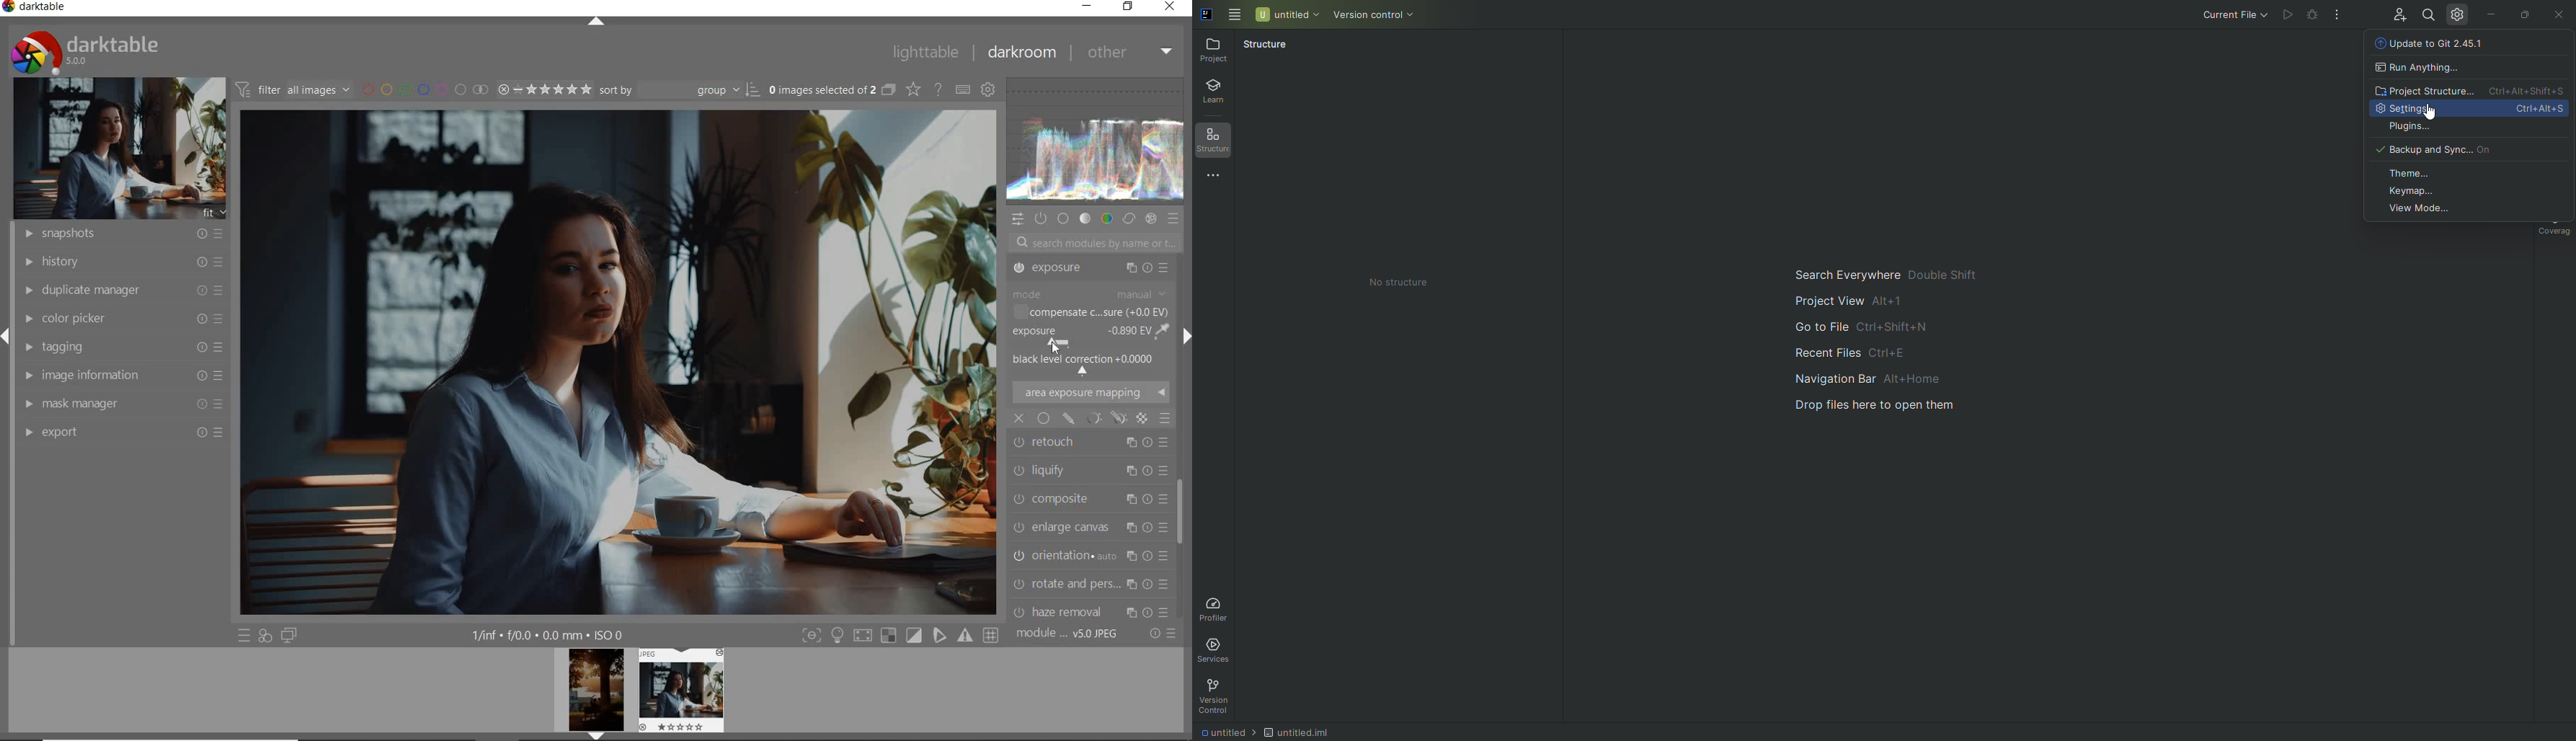  What do you see at coordinates (290, 89) in the screenshot?
I see `FILTER IMAGE` at bounding box center [290, 89].